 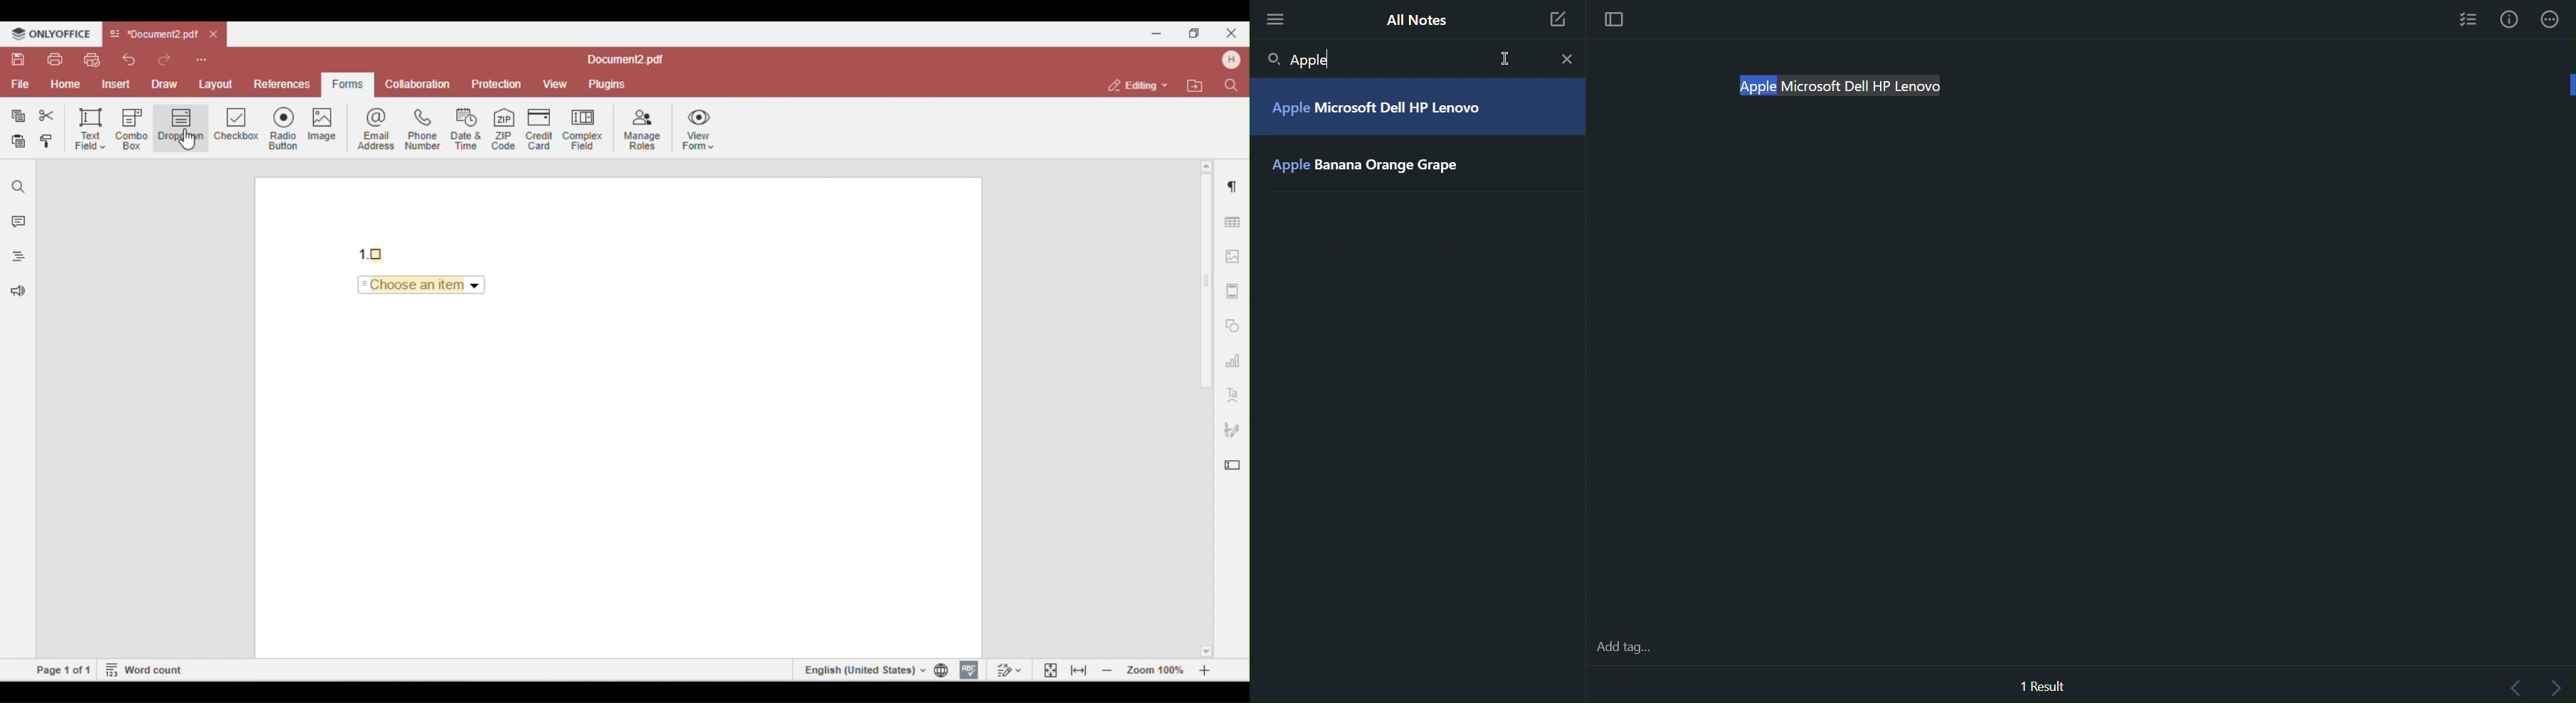 I want to click on 1 Result, so click(x=2042, y=687).